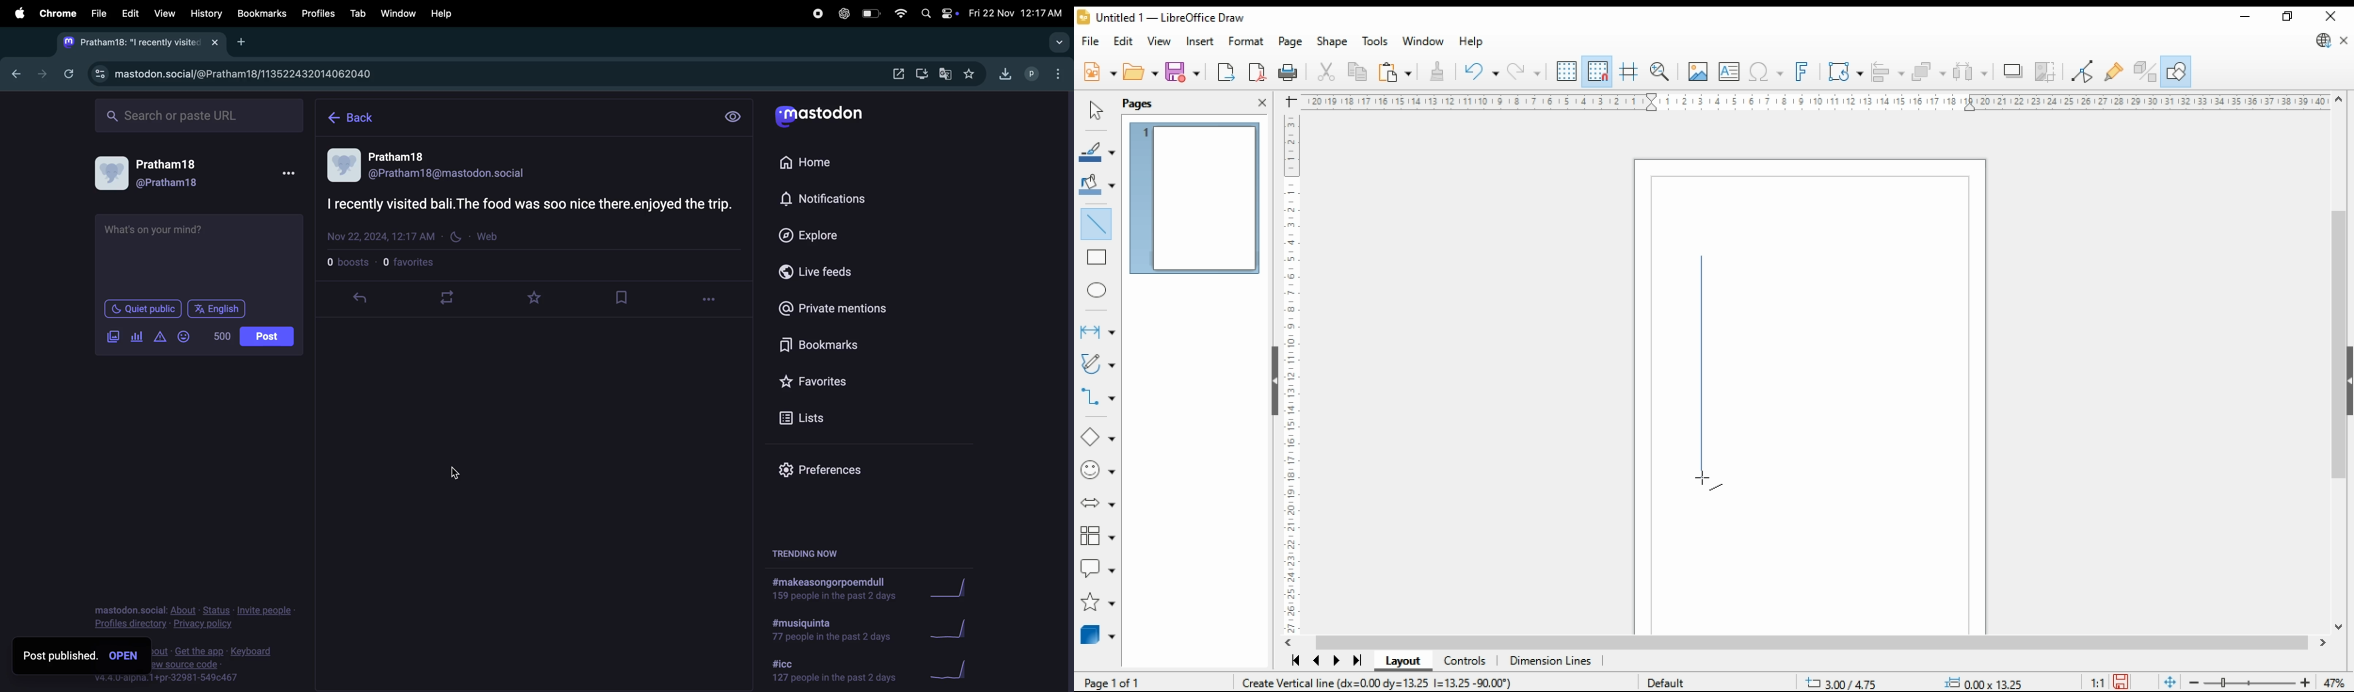 Image resolution: width=2380 pixels, height=700 pixels. What do you see at coordinates (1097, 604) in the screenshot?
I see `stars and banners` at bounding box center [1097, 604].